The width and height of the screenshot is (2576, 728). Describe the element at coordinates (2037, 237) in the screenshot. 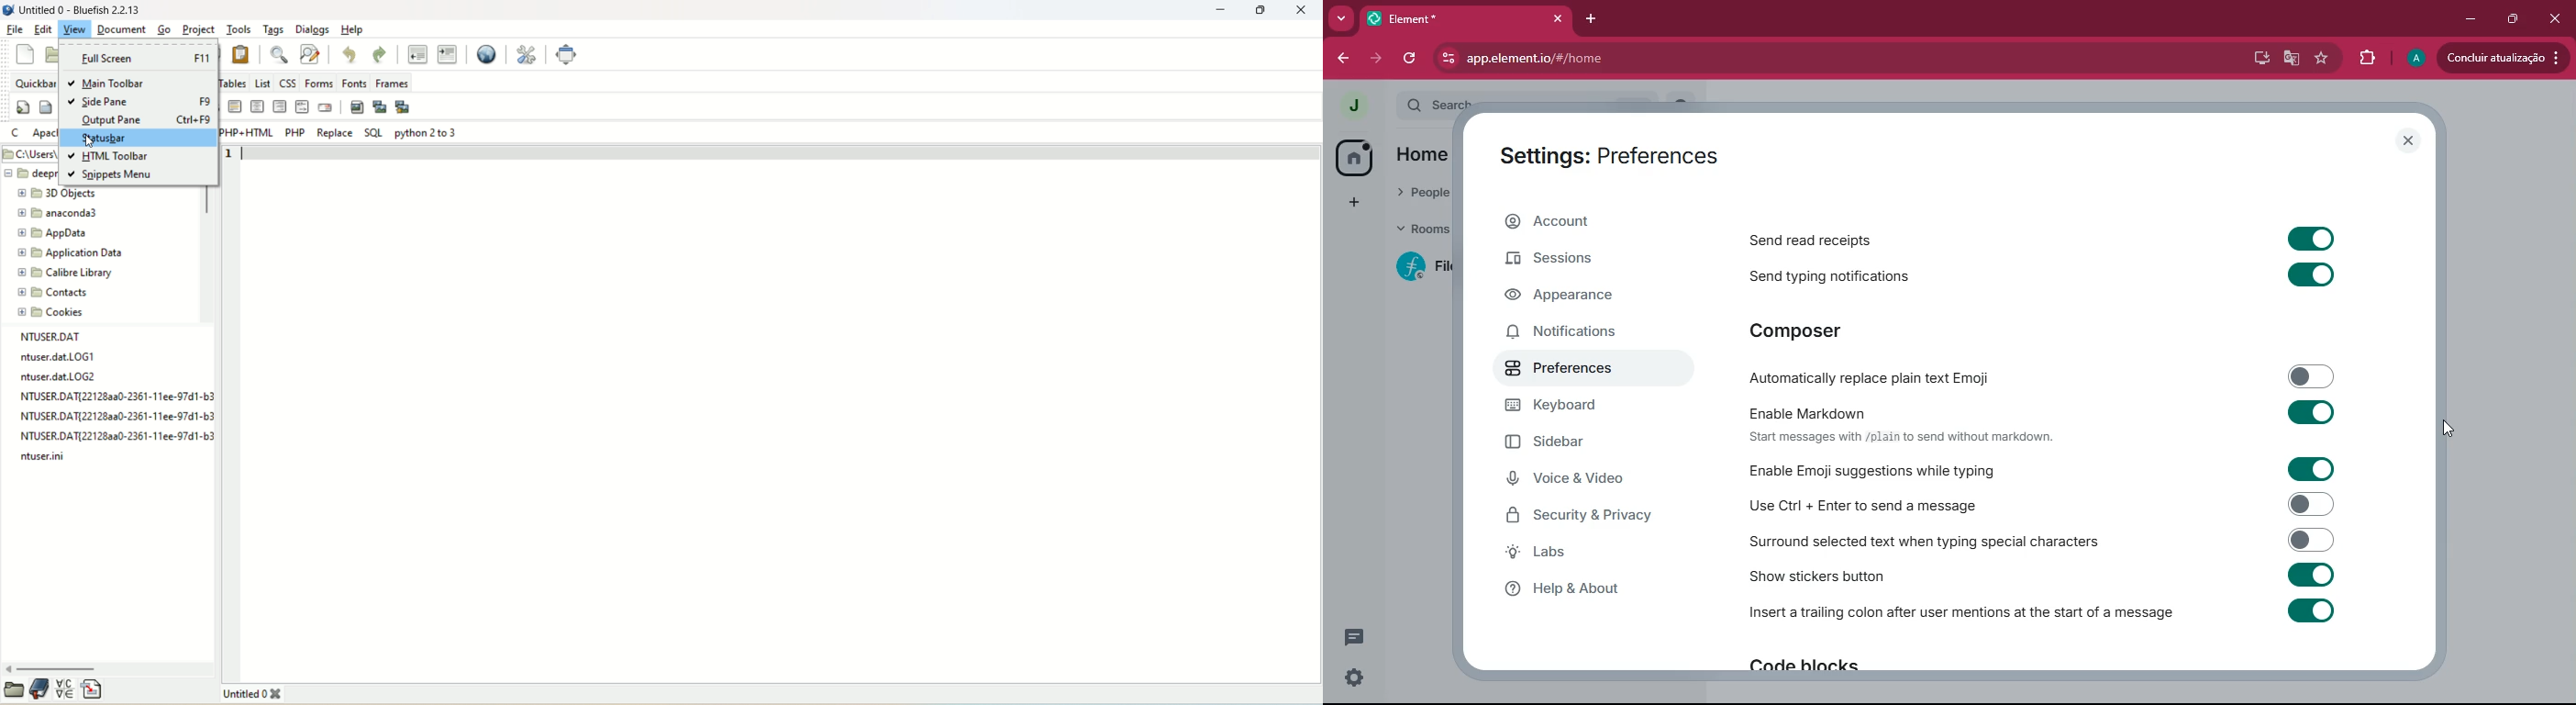

I see `Send read receipts` at that location.